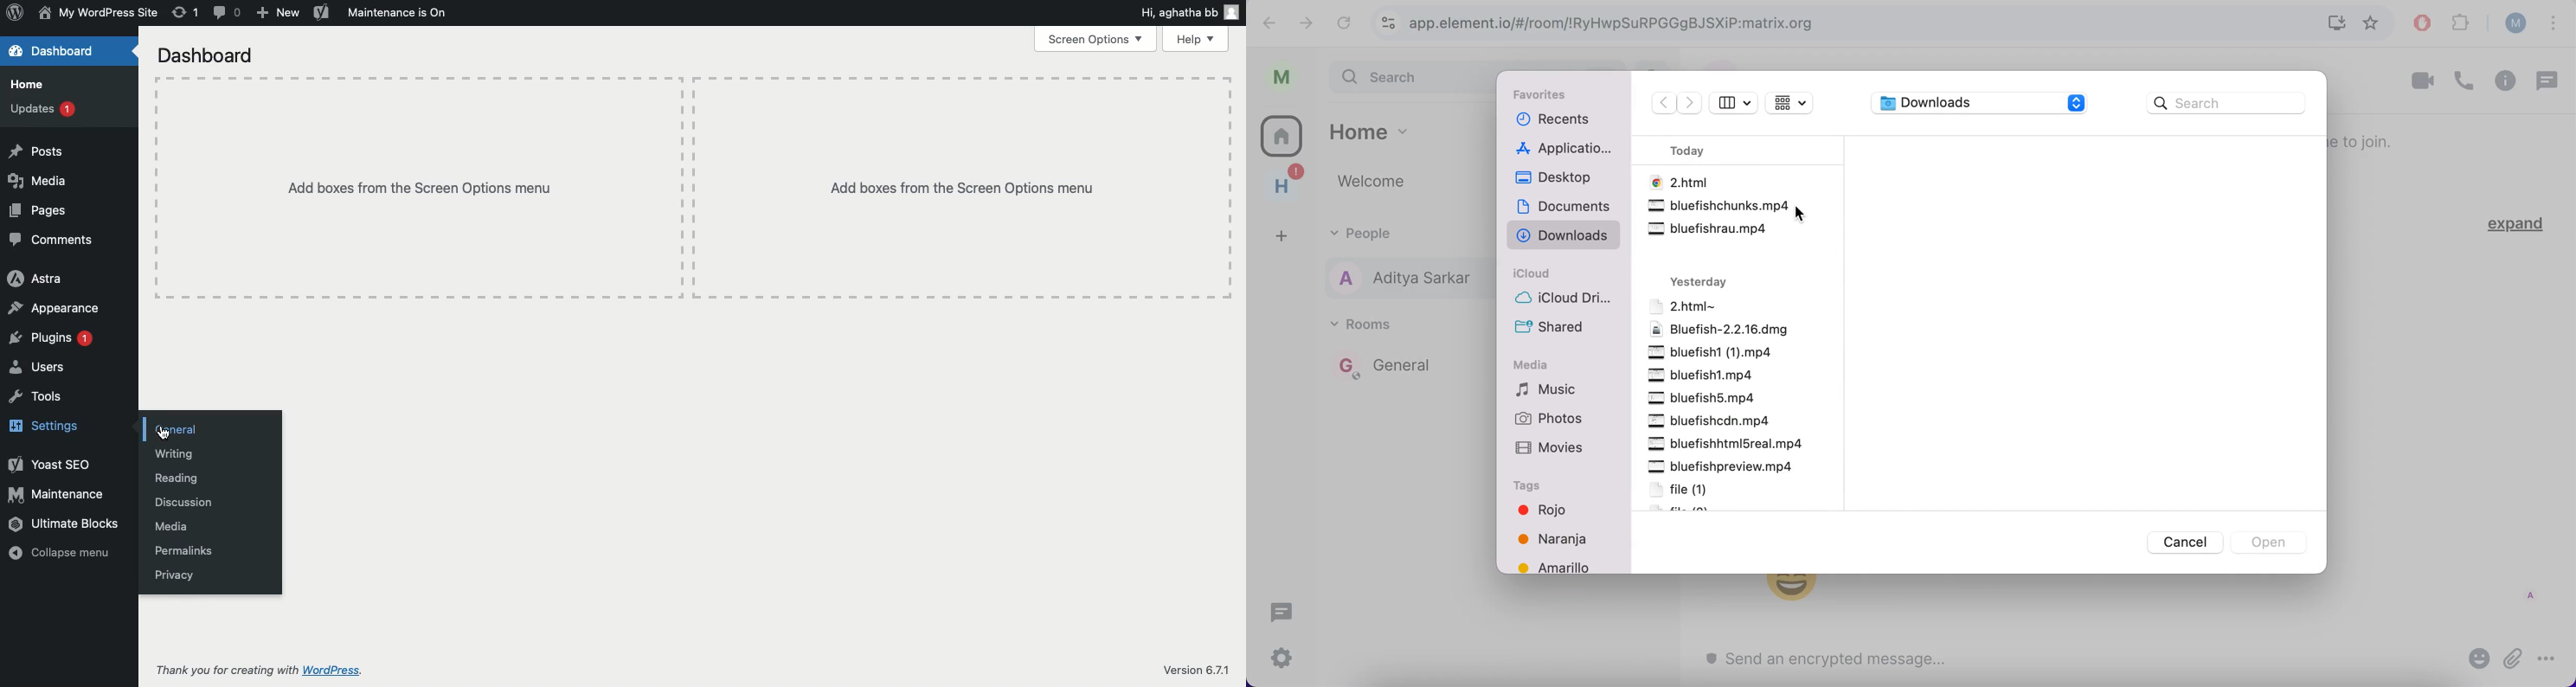 The image size is (2576, 700). I want to click on downloads, so click(1568, 236).